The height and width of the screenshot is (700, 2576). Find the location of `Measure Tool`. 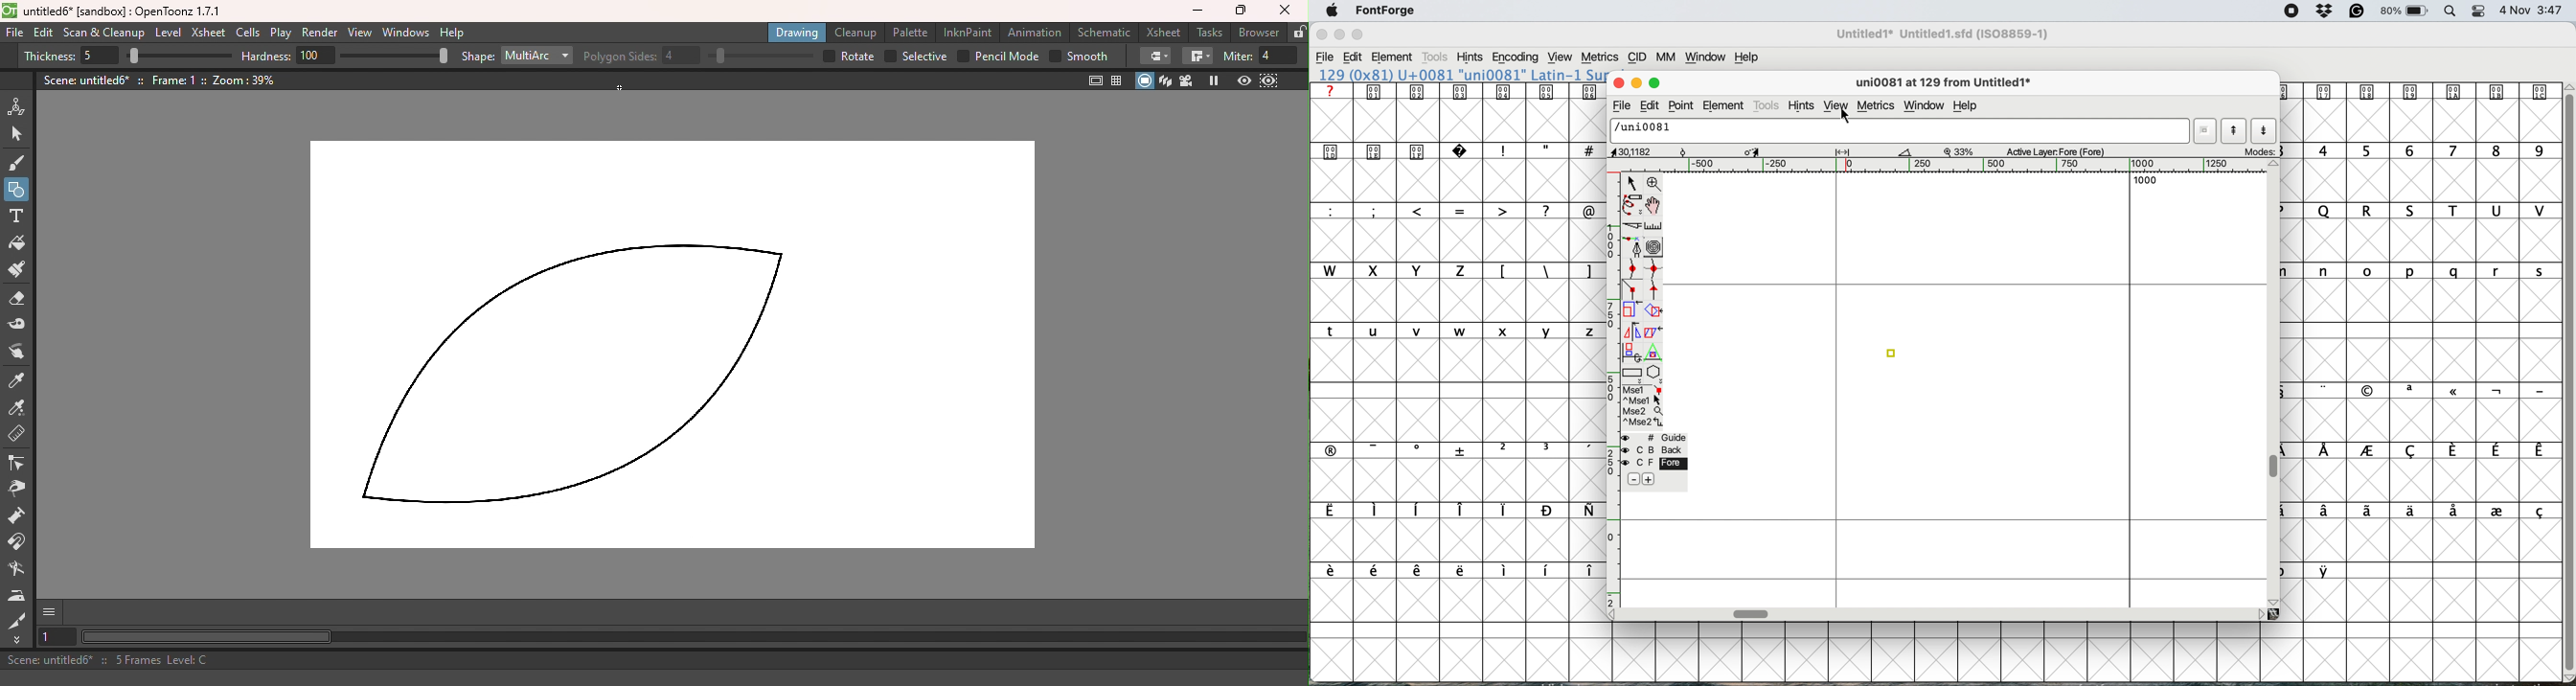

Measure Tool is located at coordinates (1906, 153).